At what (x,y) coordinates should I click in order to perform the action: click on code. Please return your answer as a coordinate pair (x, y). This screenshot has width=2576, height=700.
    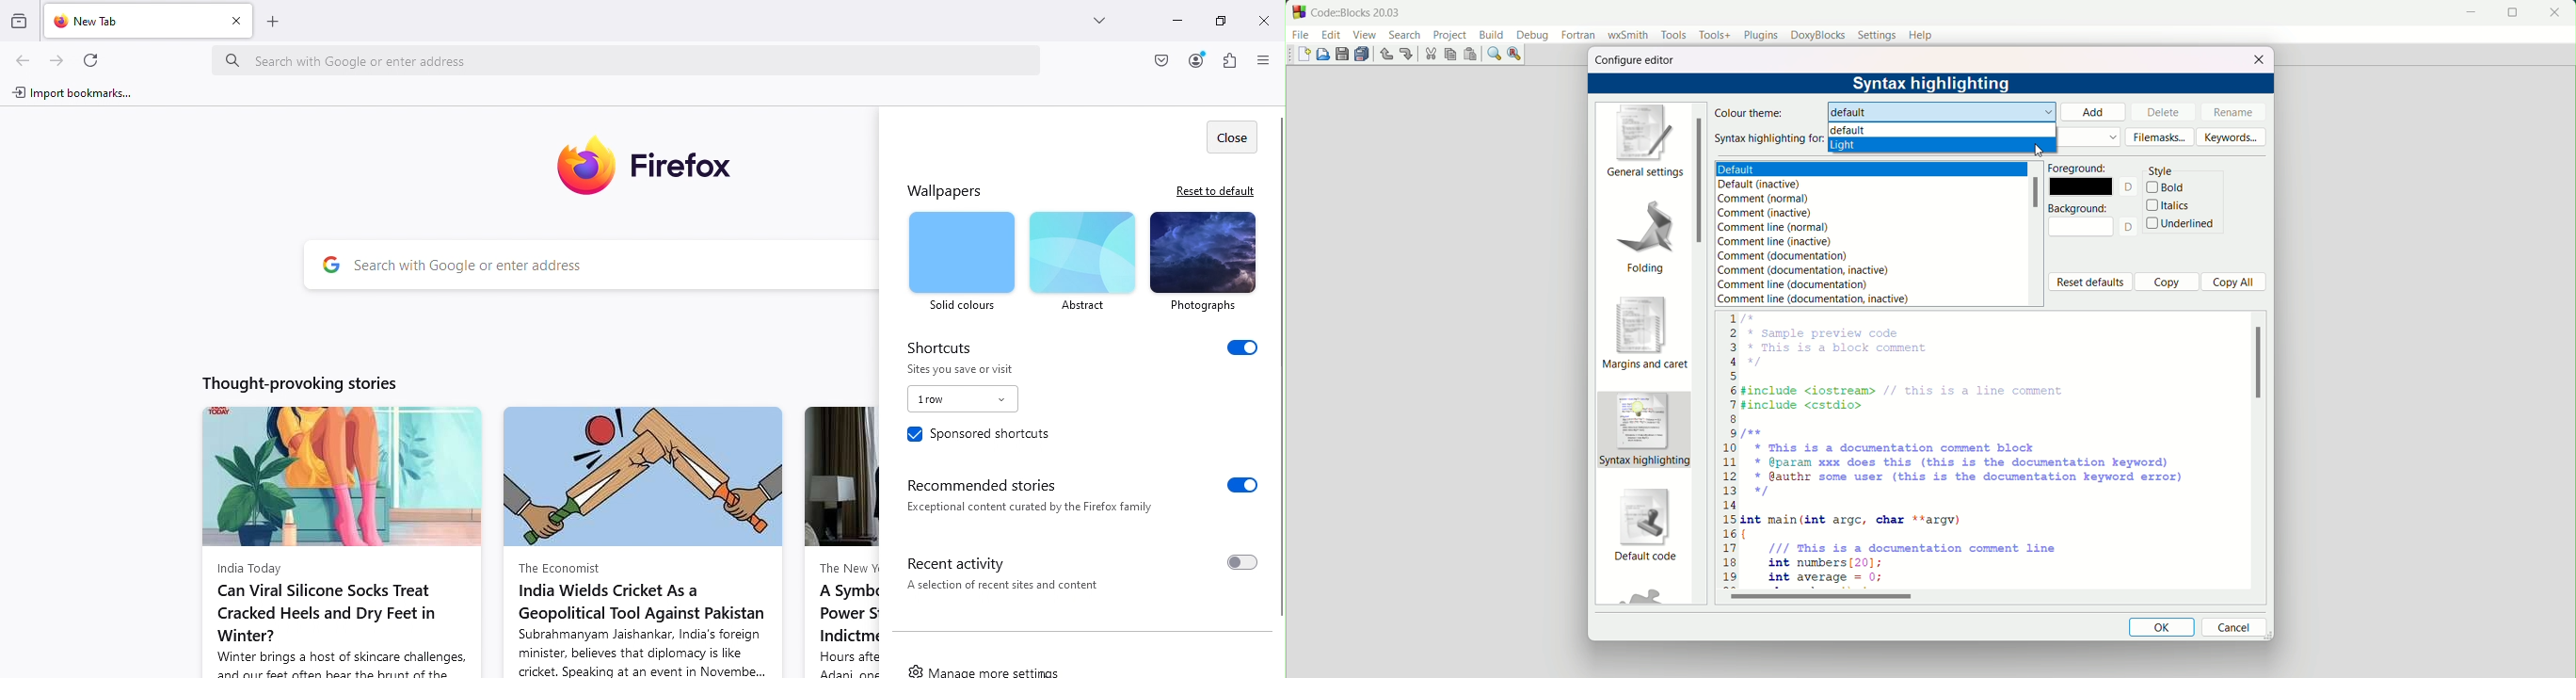
    Looking at the image, I should click on (1966, 452).